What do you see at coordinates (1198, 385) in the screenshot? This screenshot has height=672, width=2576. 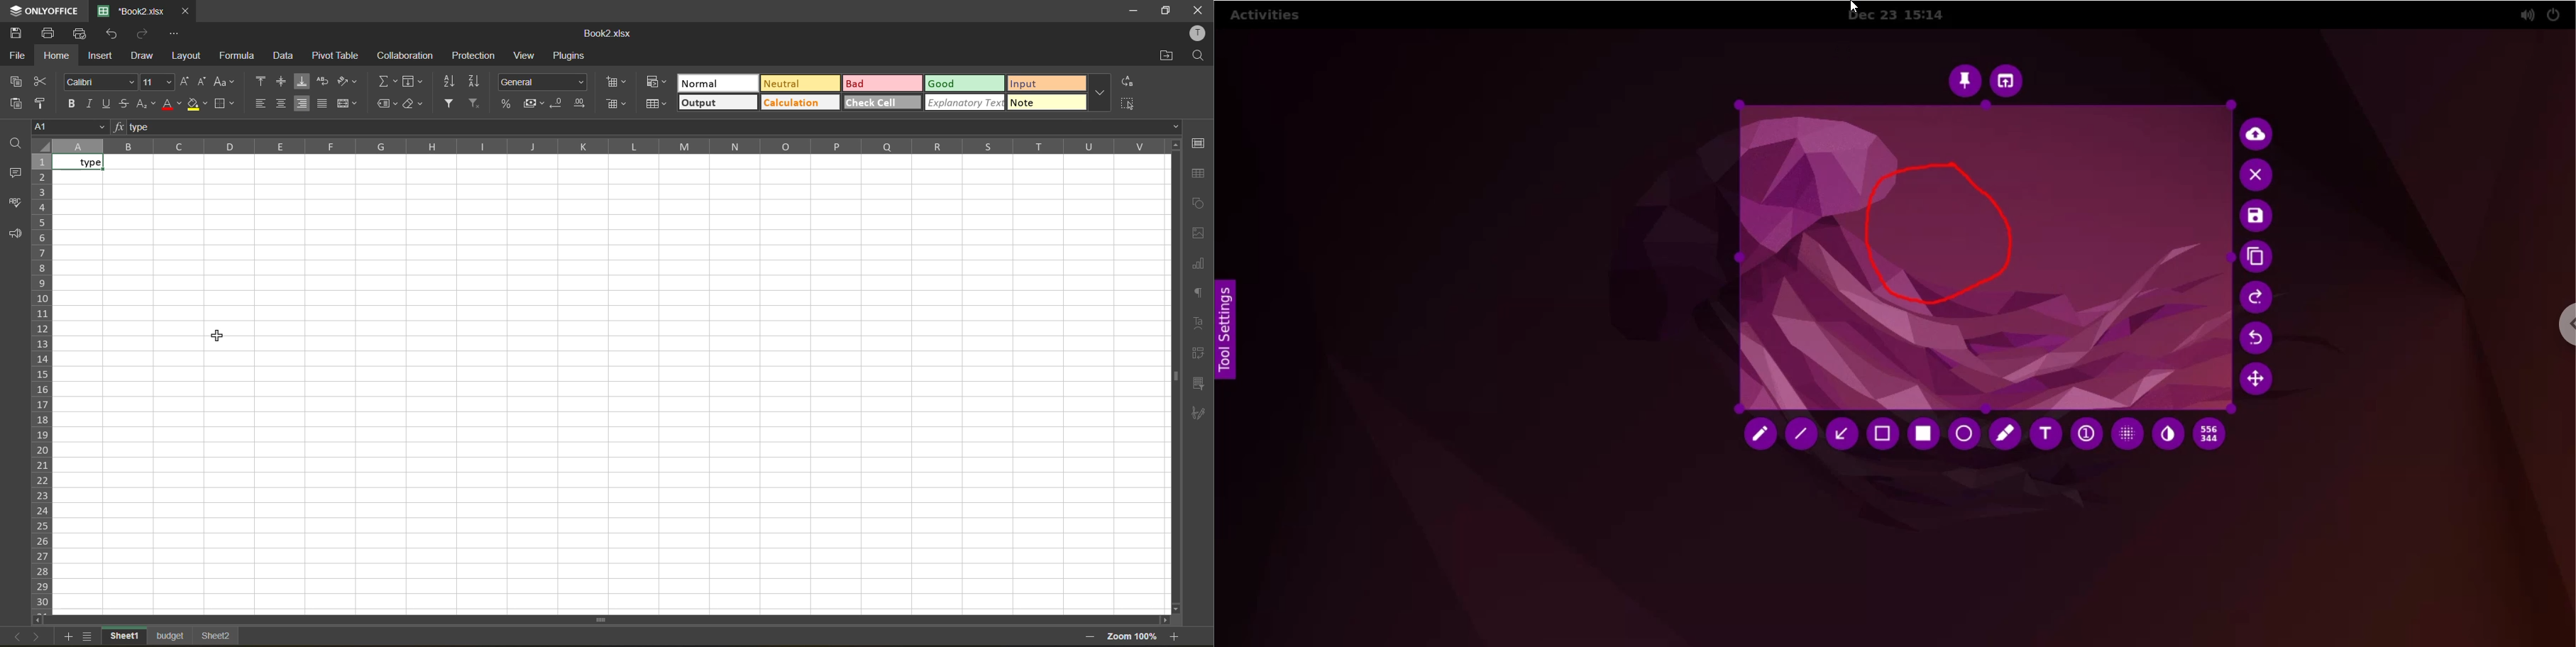 I see `slicer` at bounding box center [1198, 385].